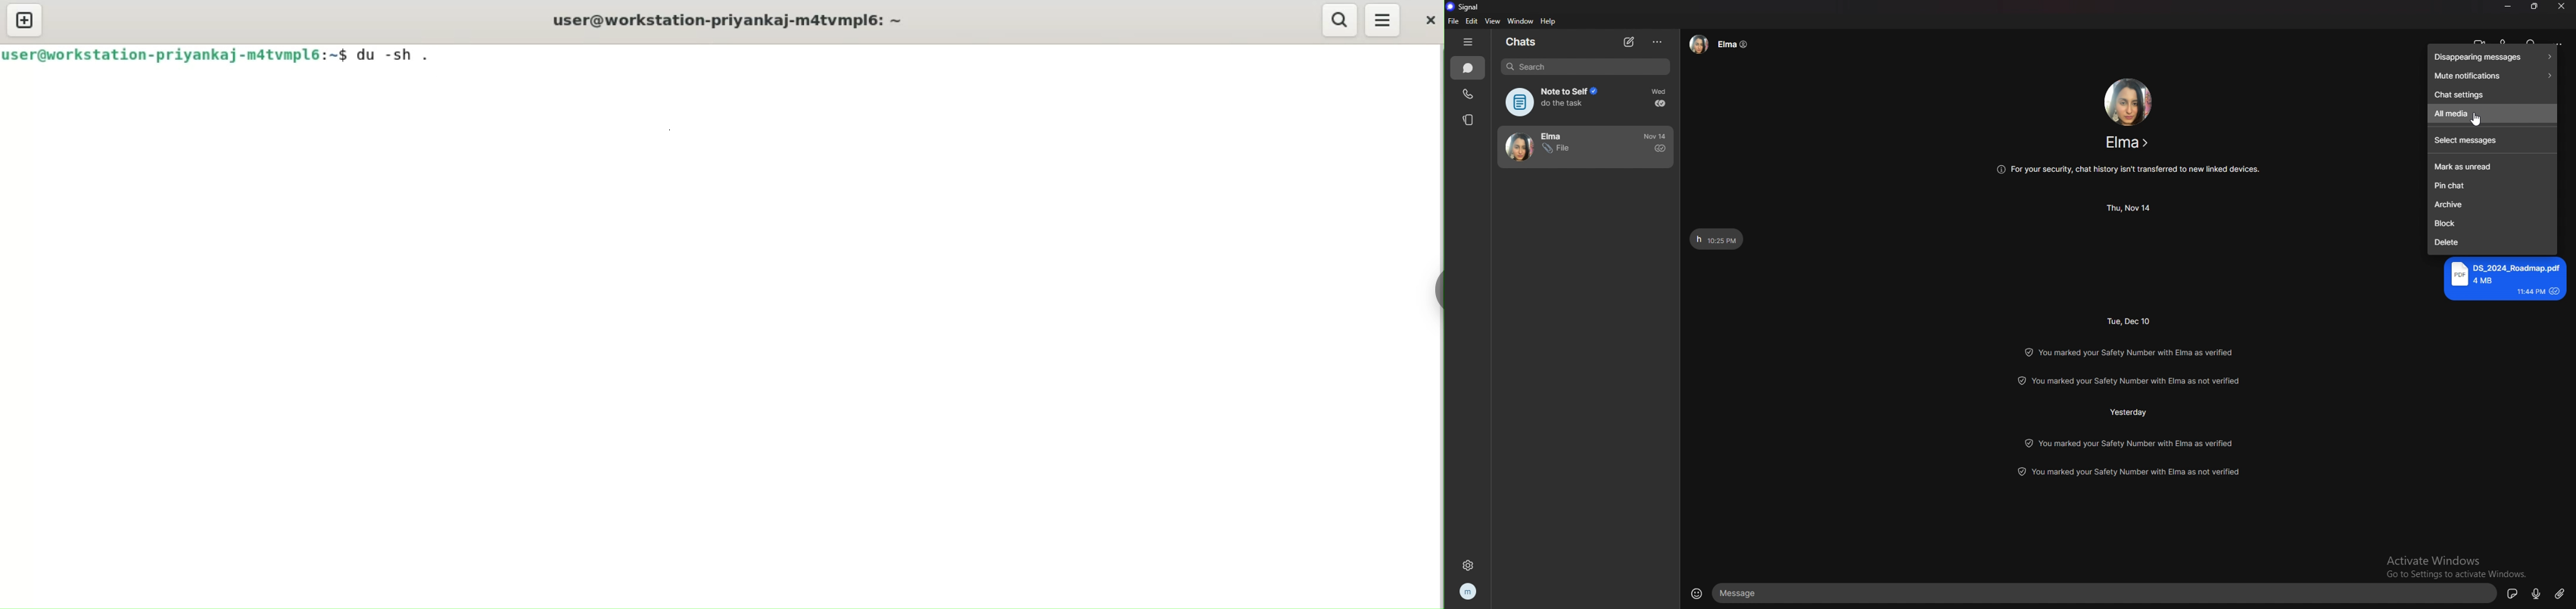  I want to click on options, so click(1658, 42).